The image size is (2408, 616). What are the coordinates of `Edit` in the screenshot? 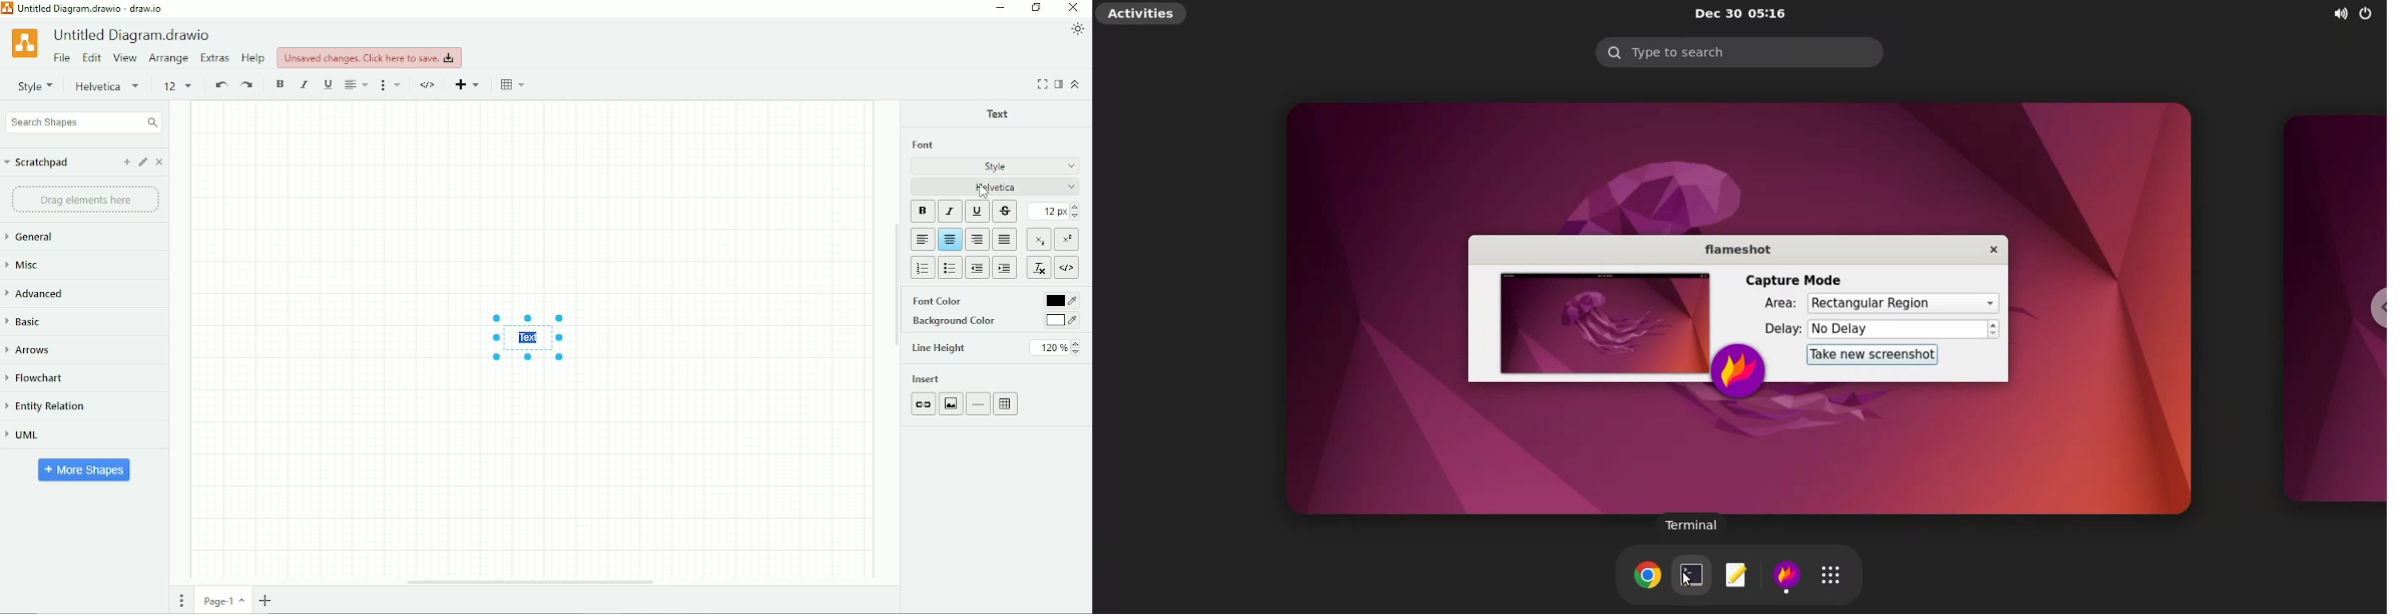 It's located at (143, 162).